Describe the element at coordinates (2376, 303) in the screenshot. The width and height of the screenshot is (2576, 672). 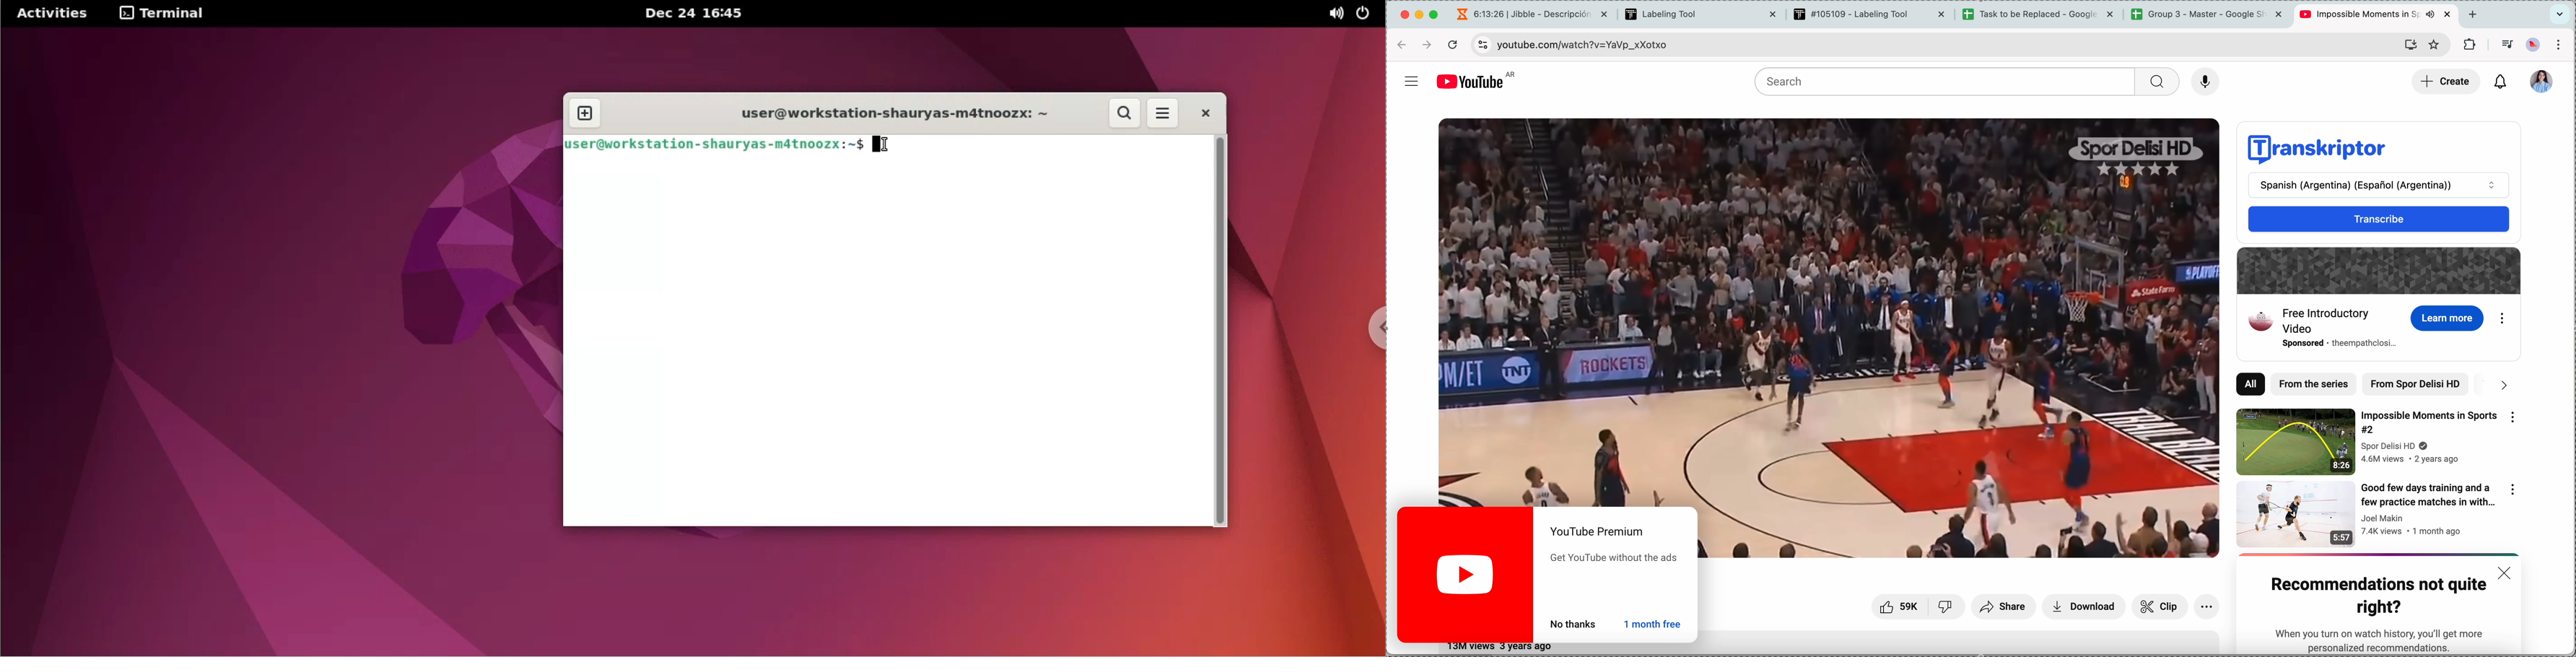
I see `free introductory video` at that location.